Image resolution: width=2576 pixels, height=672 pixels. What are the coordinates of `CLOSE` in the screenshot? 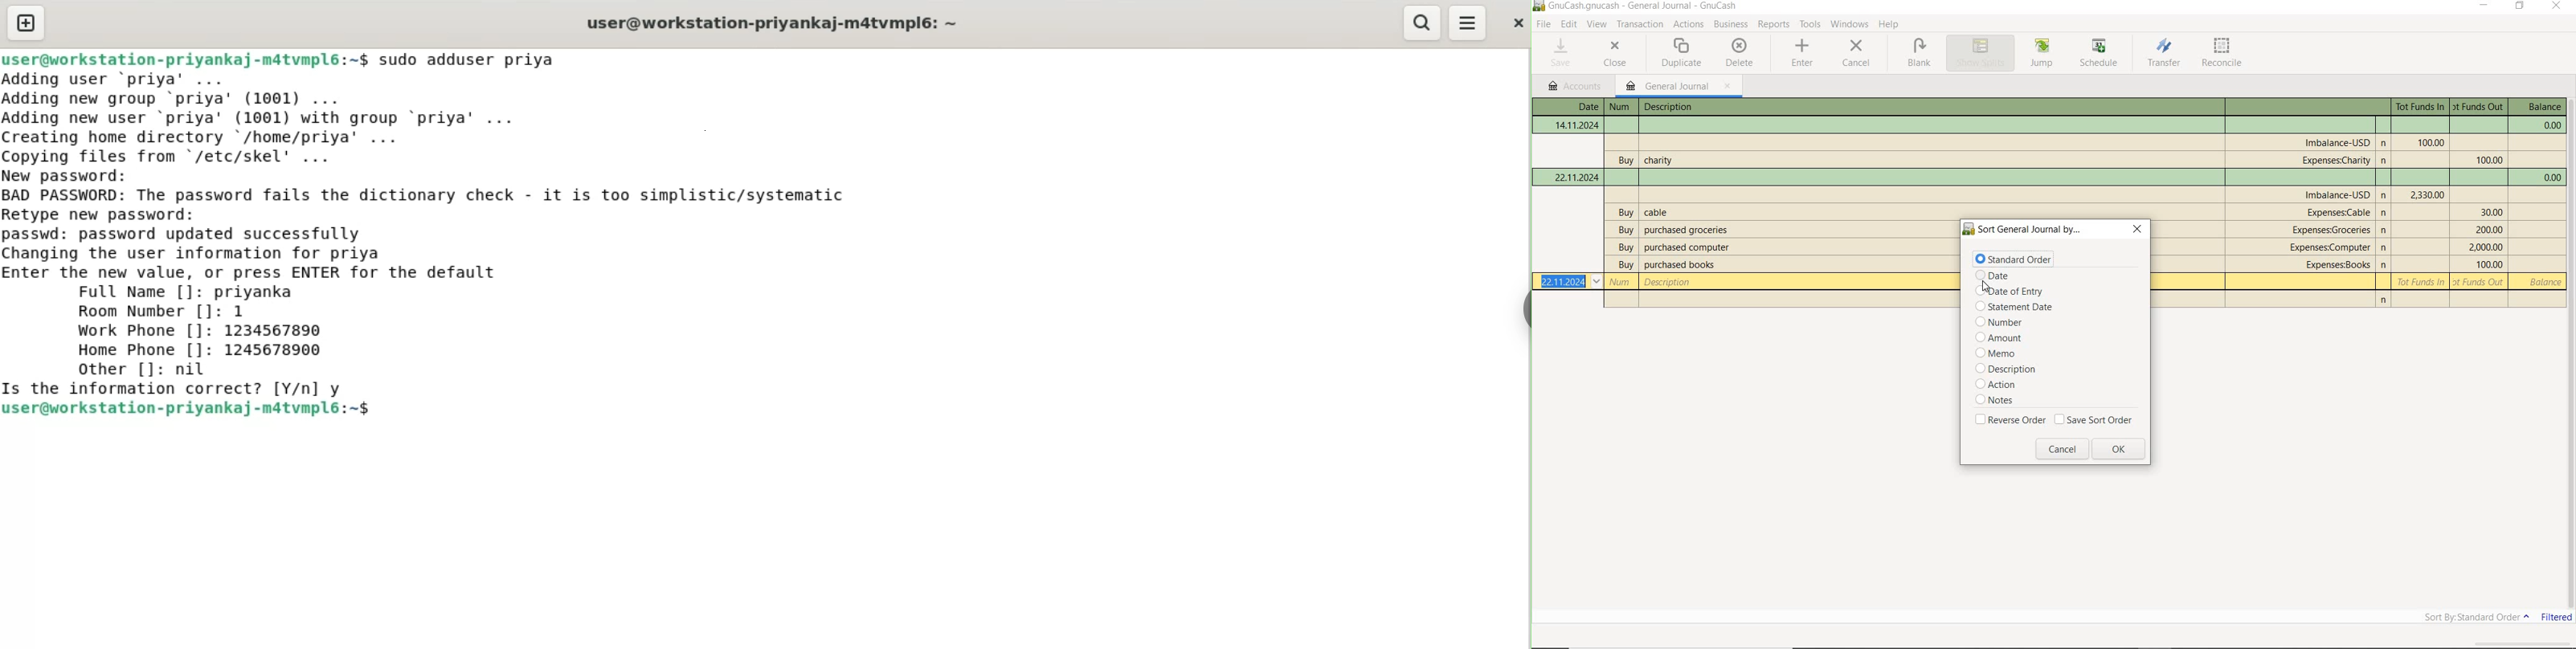 It's located at (1616, 53).